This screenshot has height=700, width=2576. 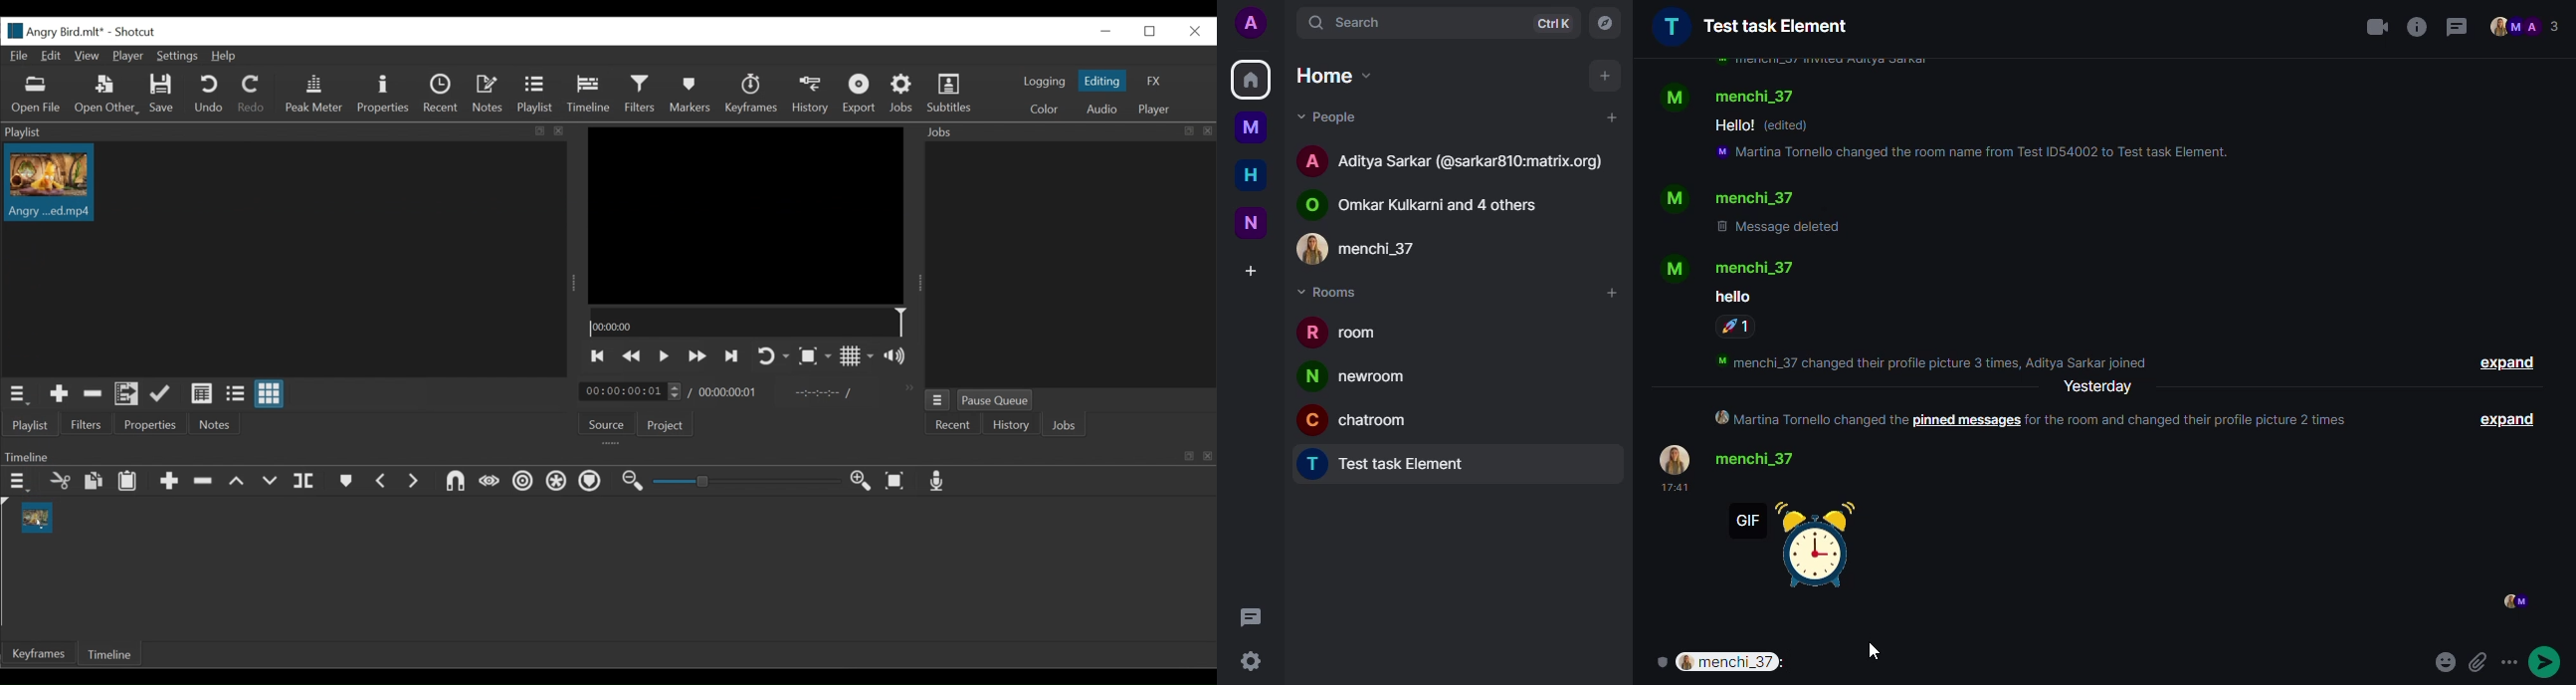 I want to click on Settings, so click(x=177, y=56).